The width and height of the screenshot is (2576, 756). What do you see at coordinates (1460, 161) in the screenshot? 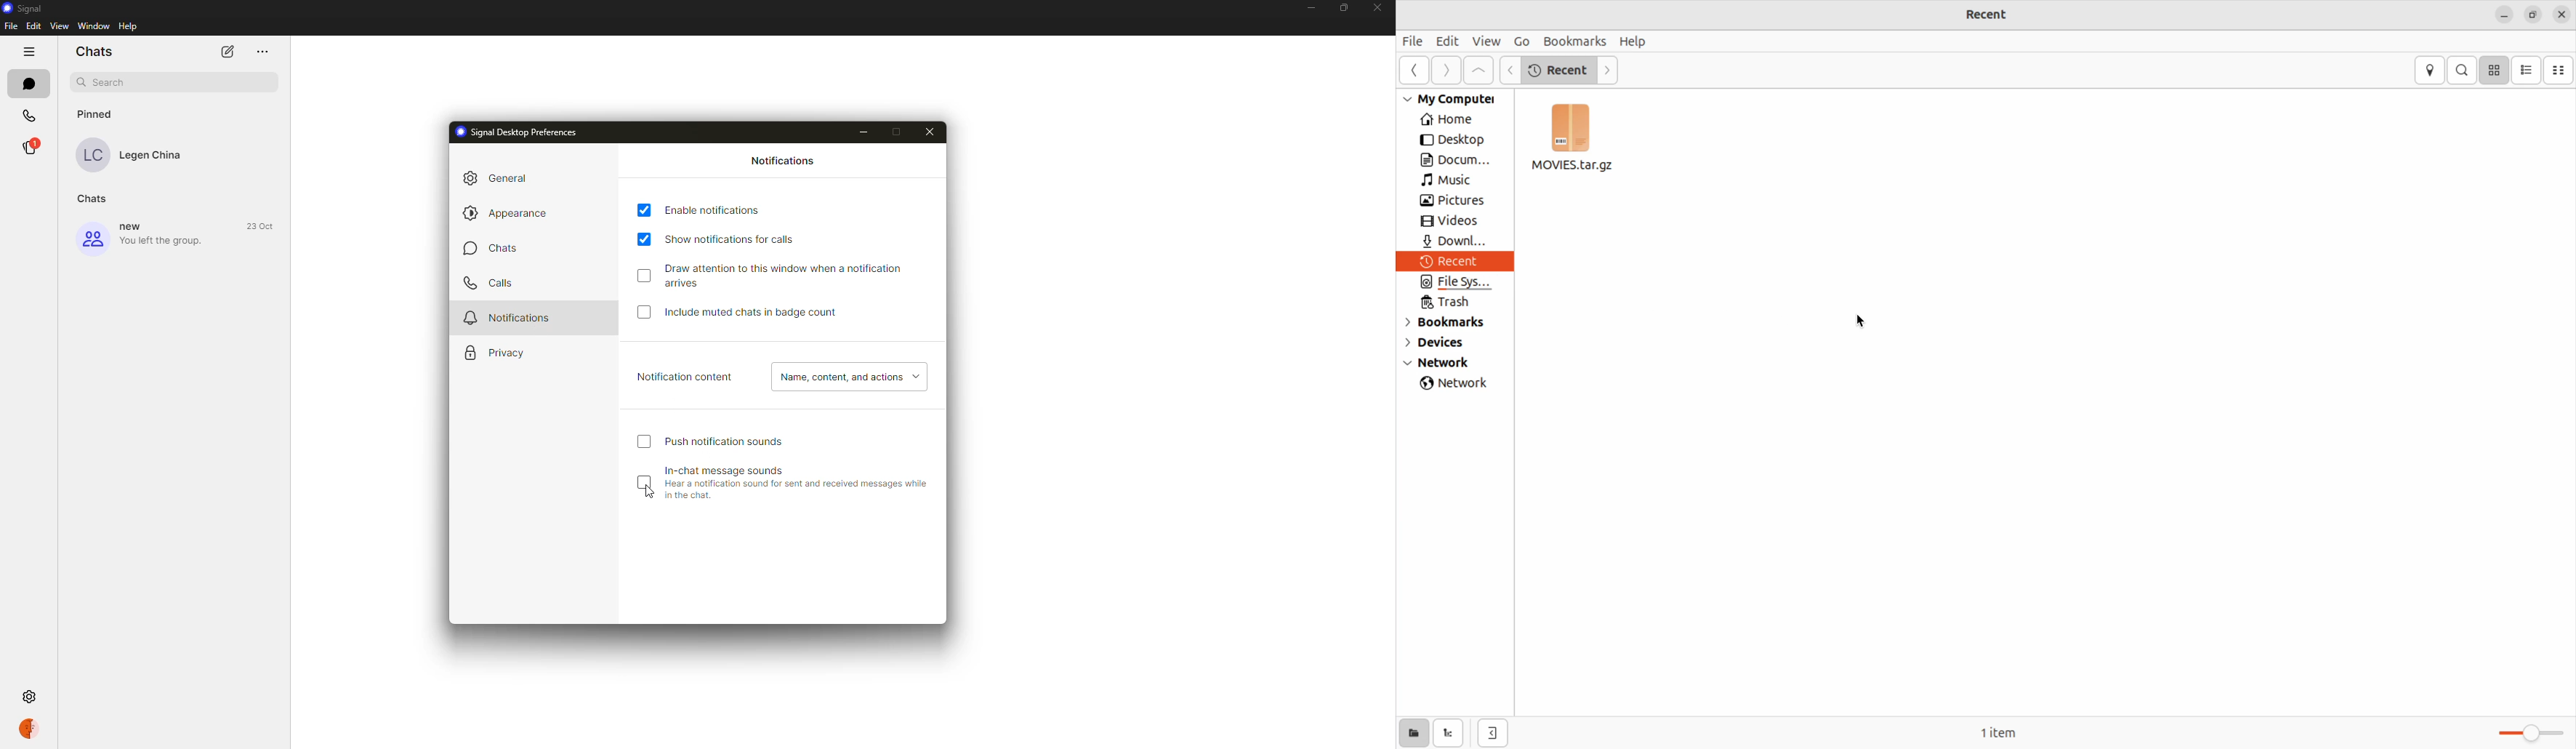
I see `documents` at bounding box center [1460, 161].